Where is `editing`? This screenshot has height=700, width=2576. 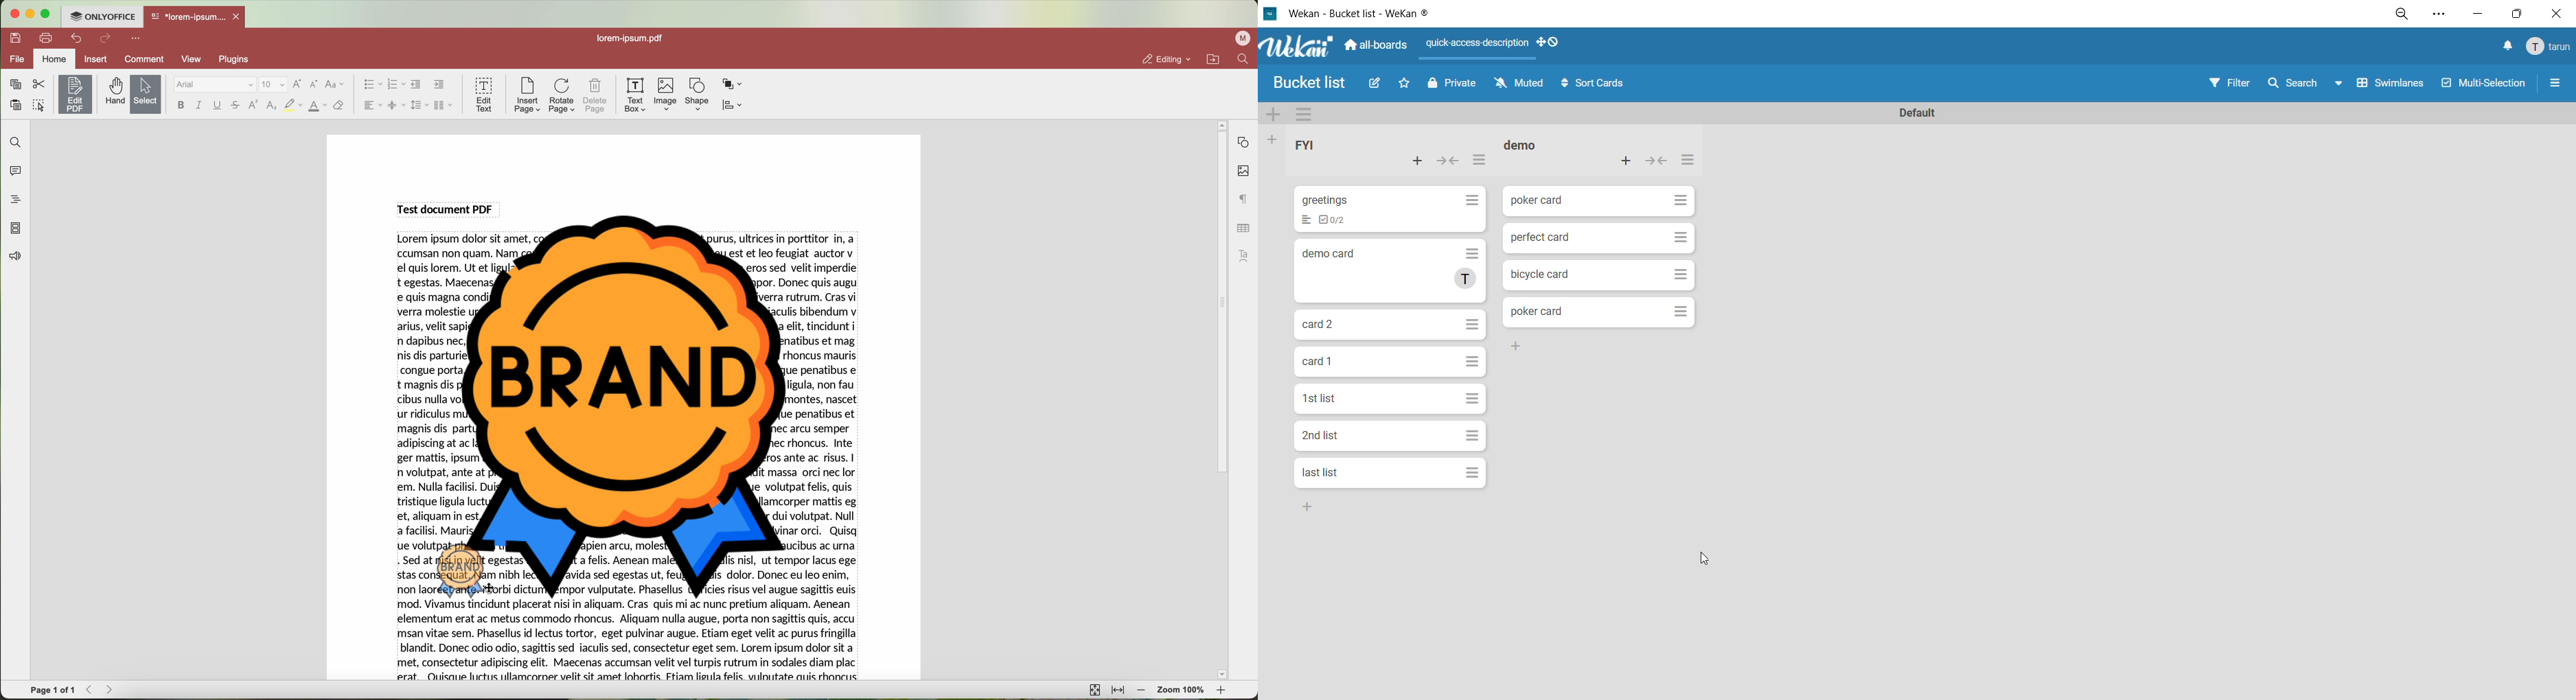
editing is located at coordinates (1166, 59).